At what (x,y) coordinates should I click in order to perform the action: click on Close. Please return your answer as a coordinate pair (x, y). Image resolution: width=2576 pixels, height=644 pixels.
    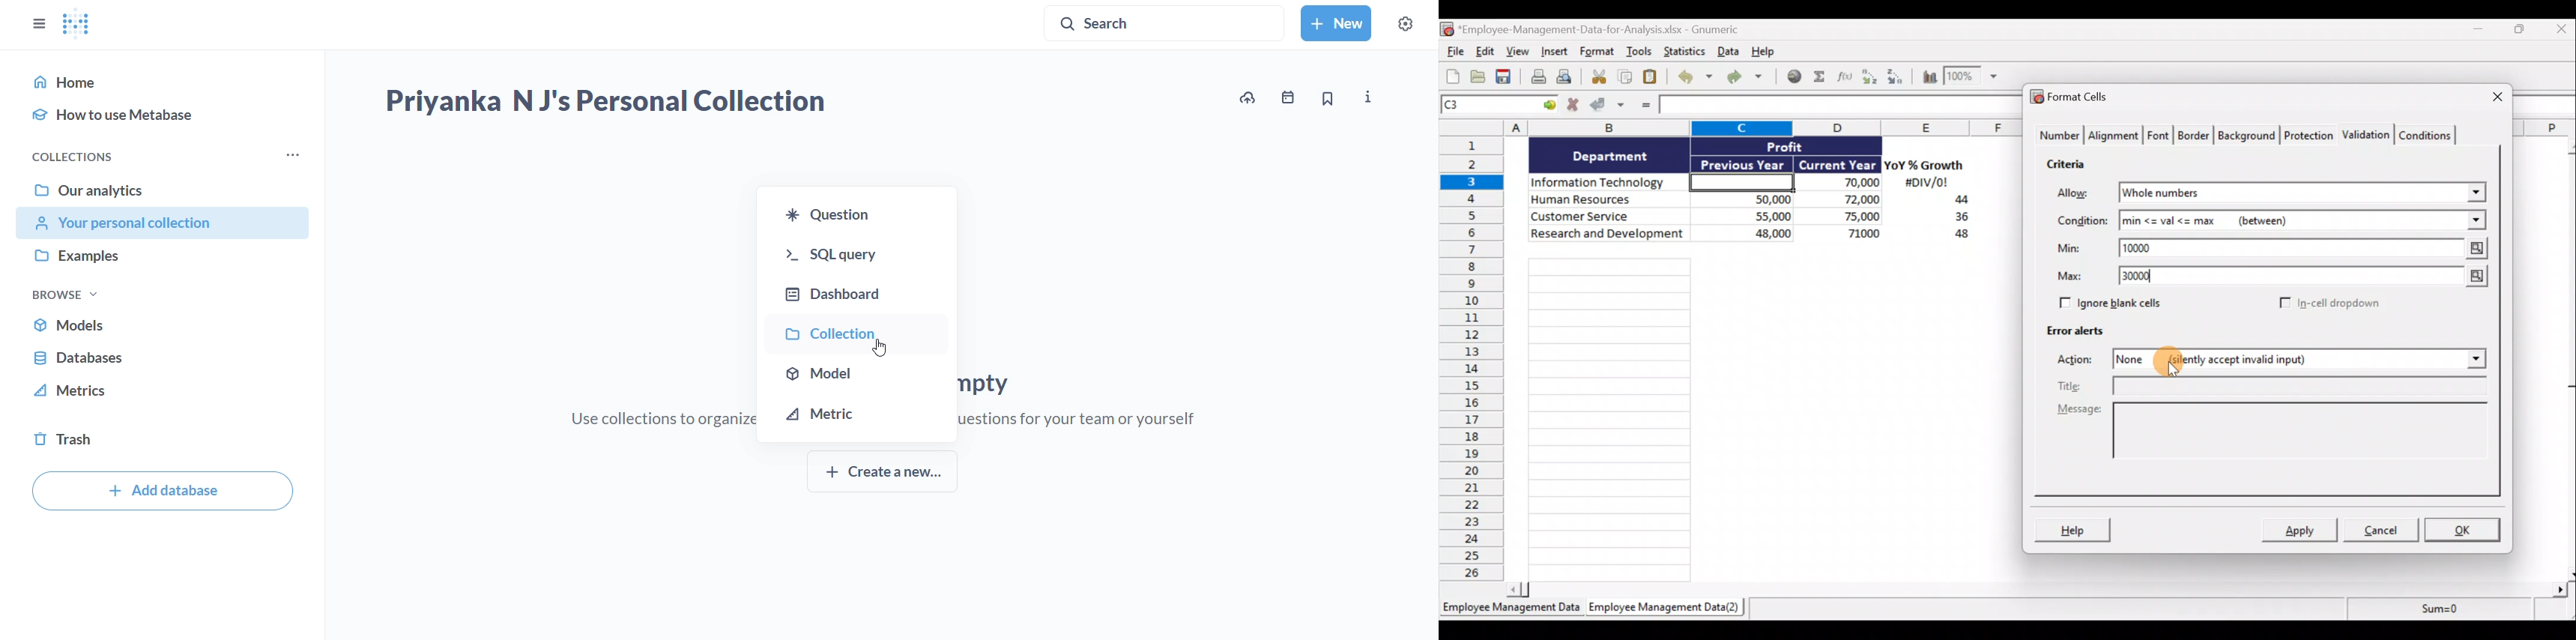
    Looking at the image, I should click on (2487, 98).